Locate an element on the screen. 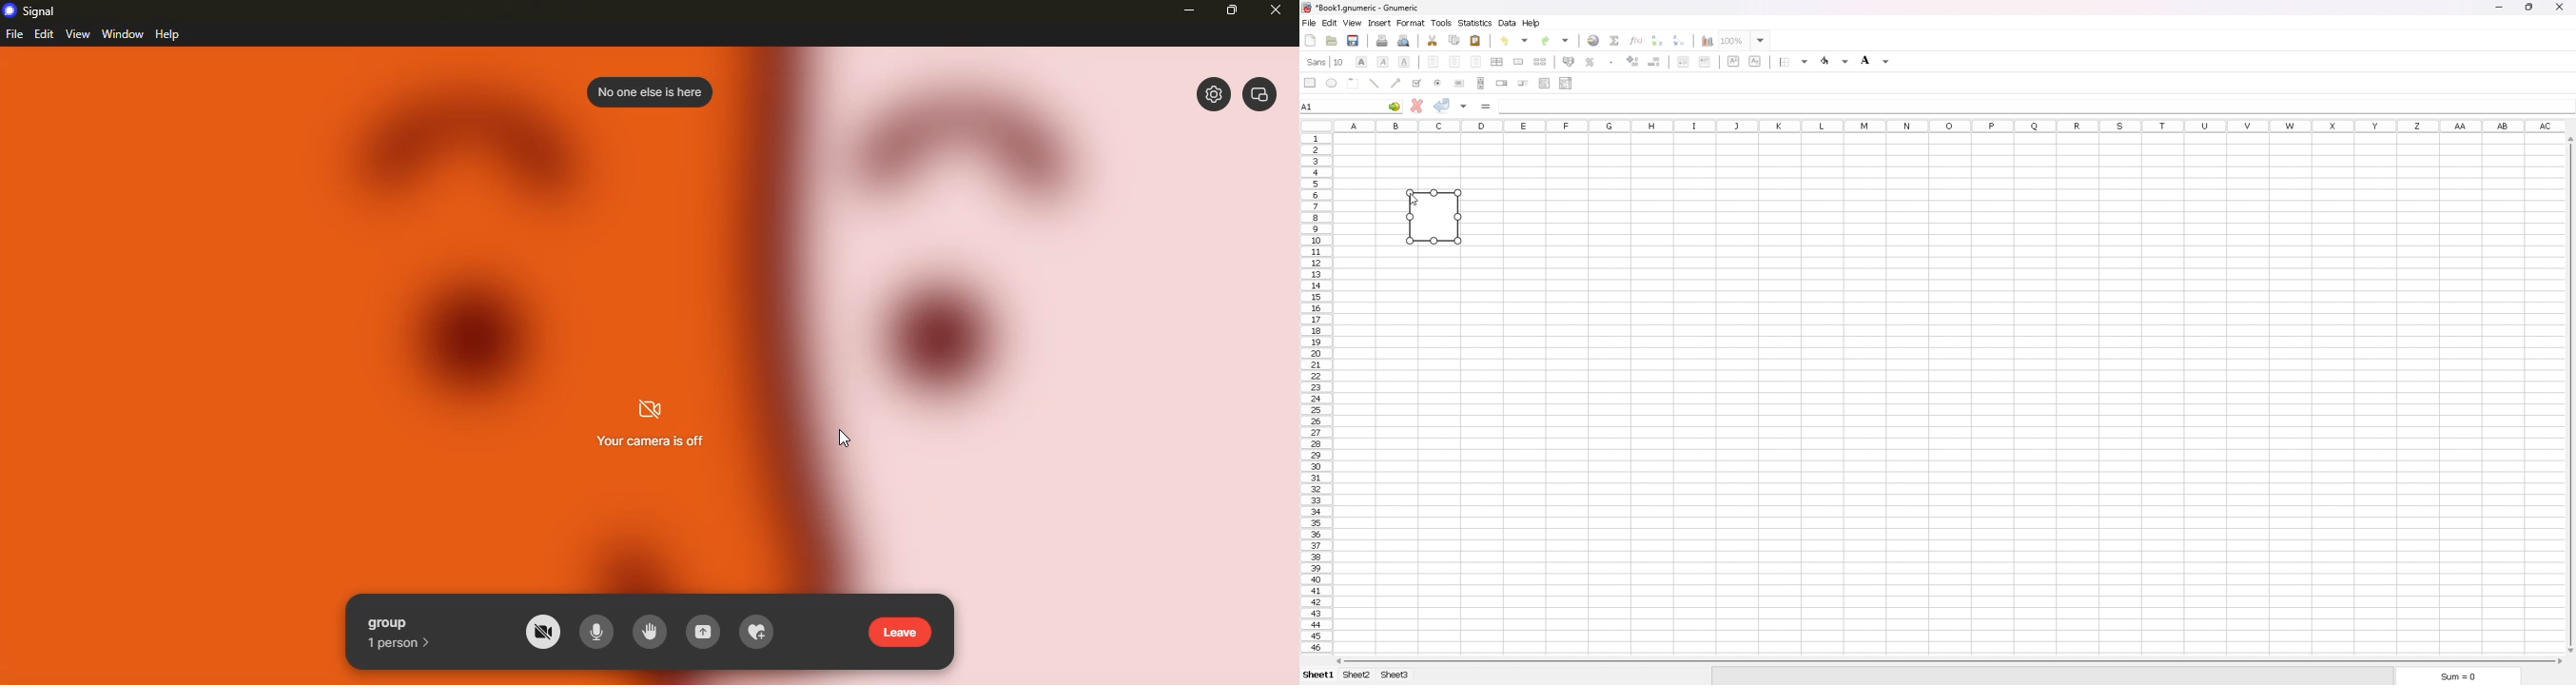  border is located at coordinates (1795, 63).